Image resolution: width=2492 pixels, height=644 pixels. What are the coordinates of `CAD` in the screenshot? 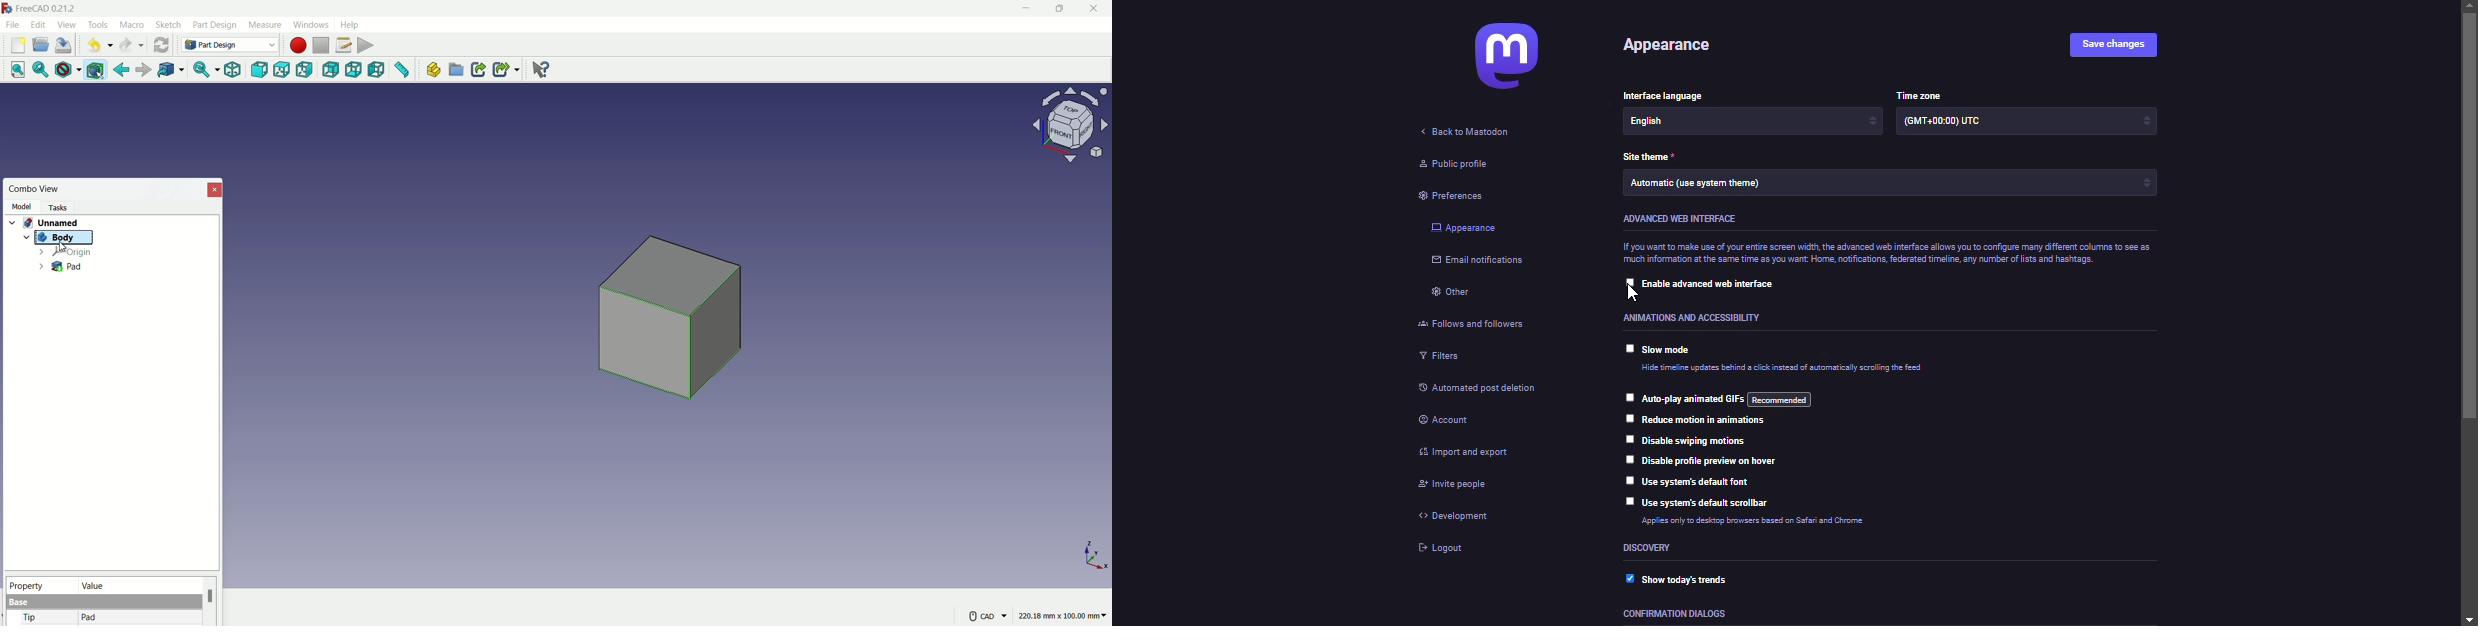 It's located at (987, 615).